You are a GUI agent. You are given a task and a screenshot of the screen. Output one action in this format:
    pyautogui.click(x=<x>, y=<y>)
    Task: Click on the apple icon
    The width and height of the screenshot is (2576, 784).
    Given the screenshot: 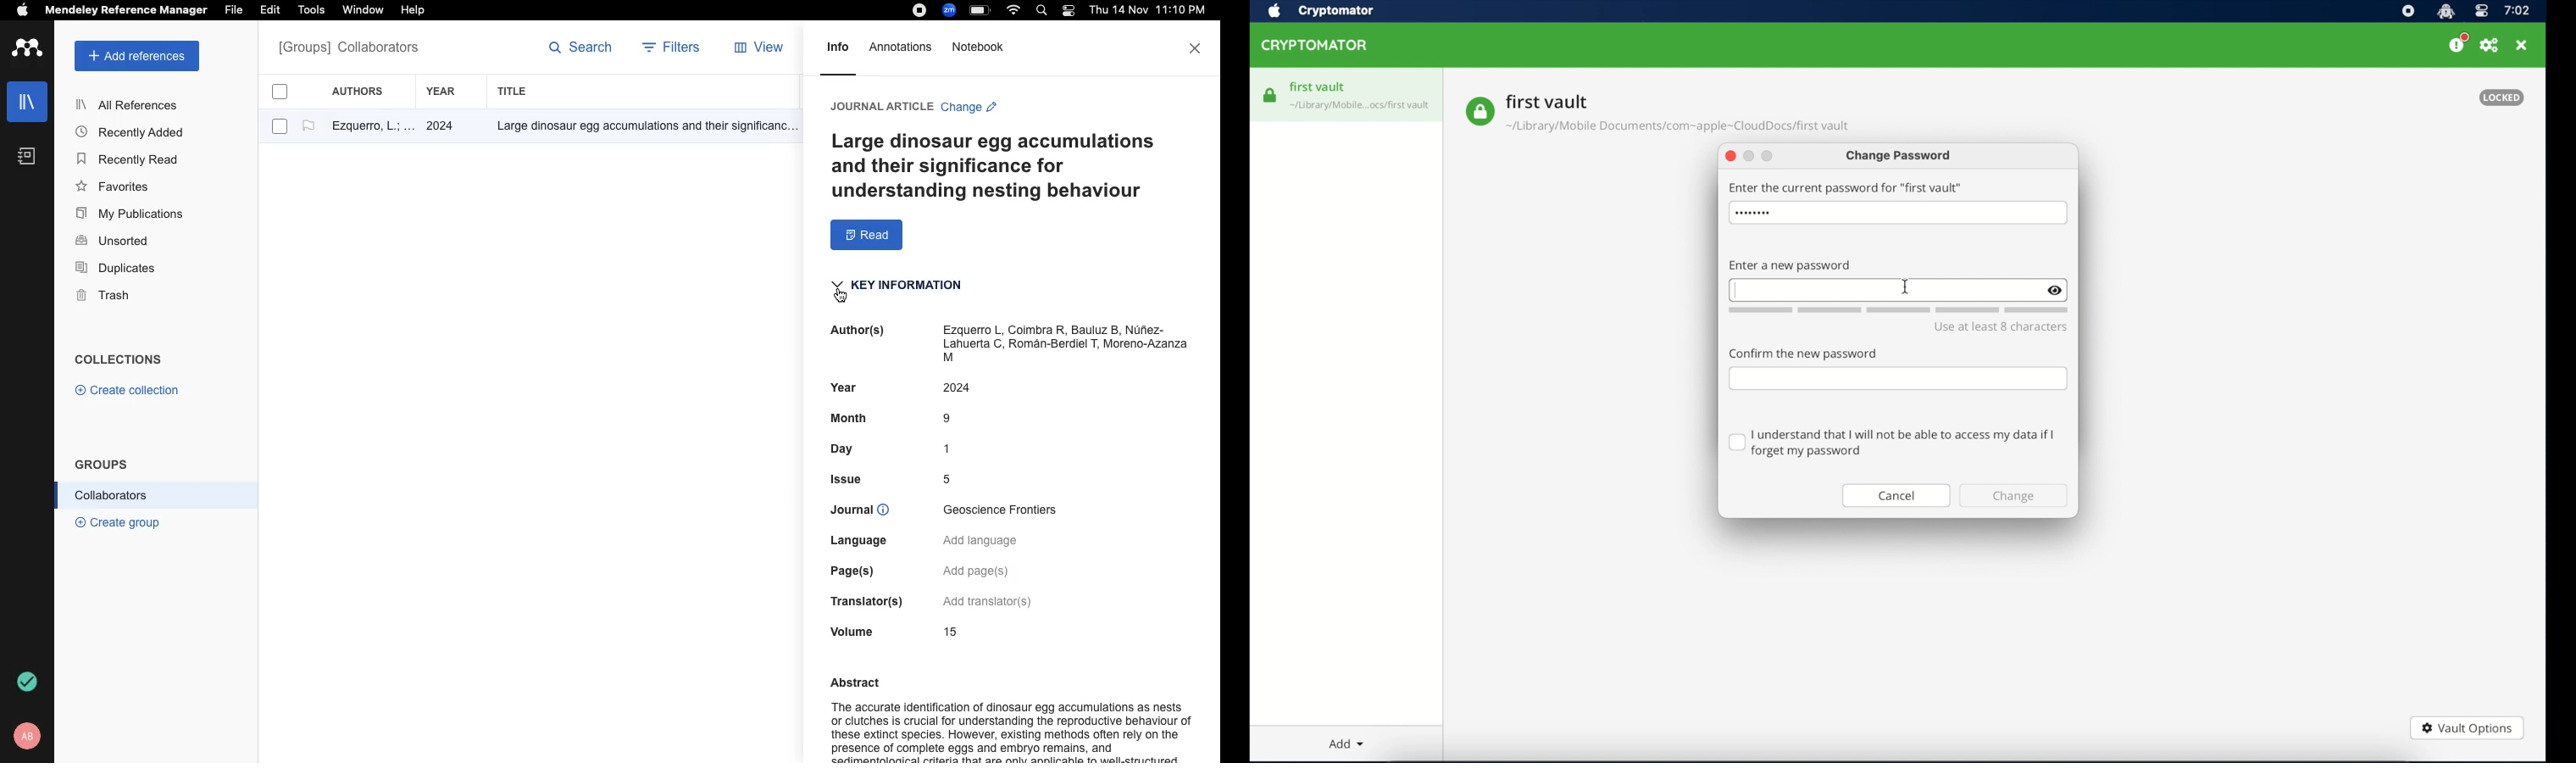 What is the action you would take?
    pyautogui.click(x=1273, y=11)
    